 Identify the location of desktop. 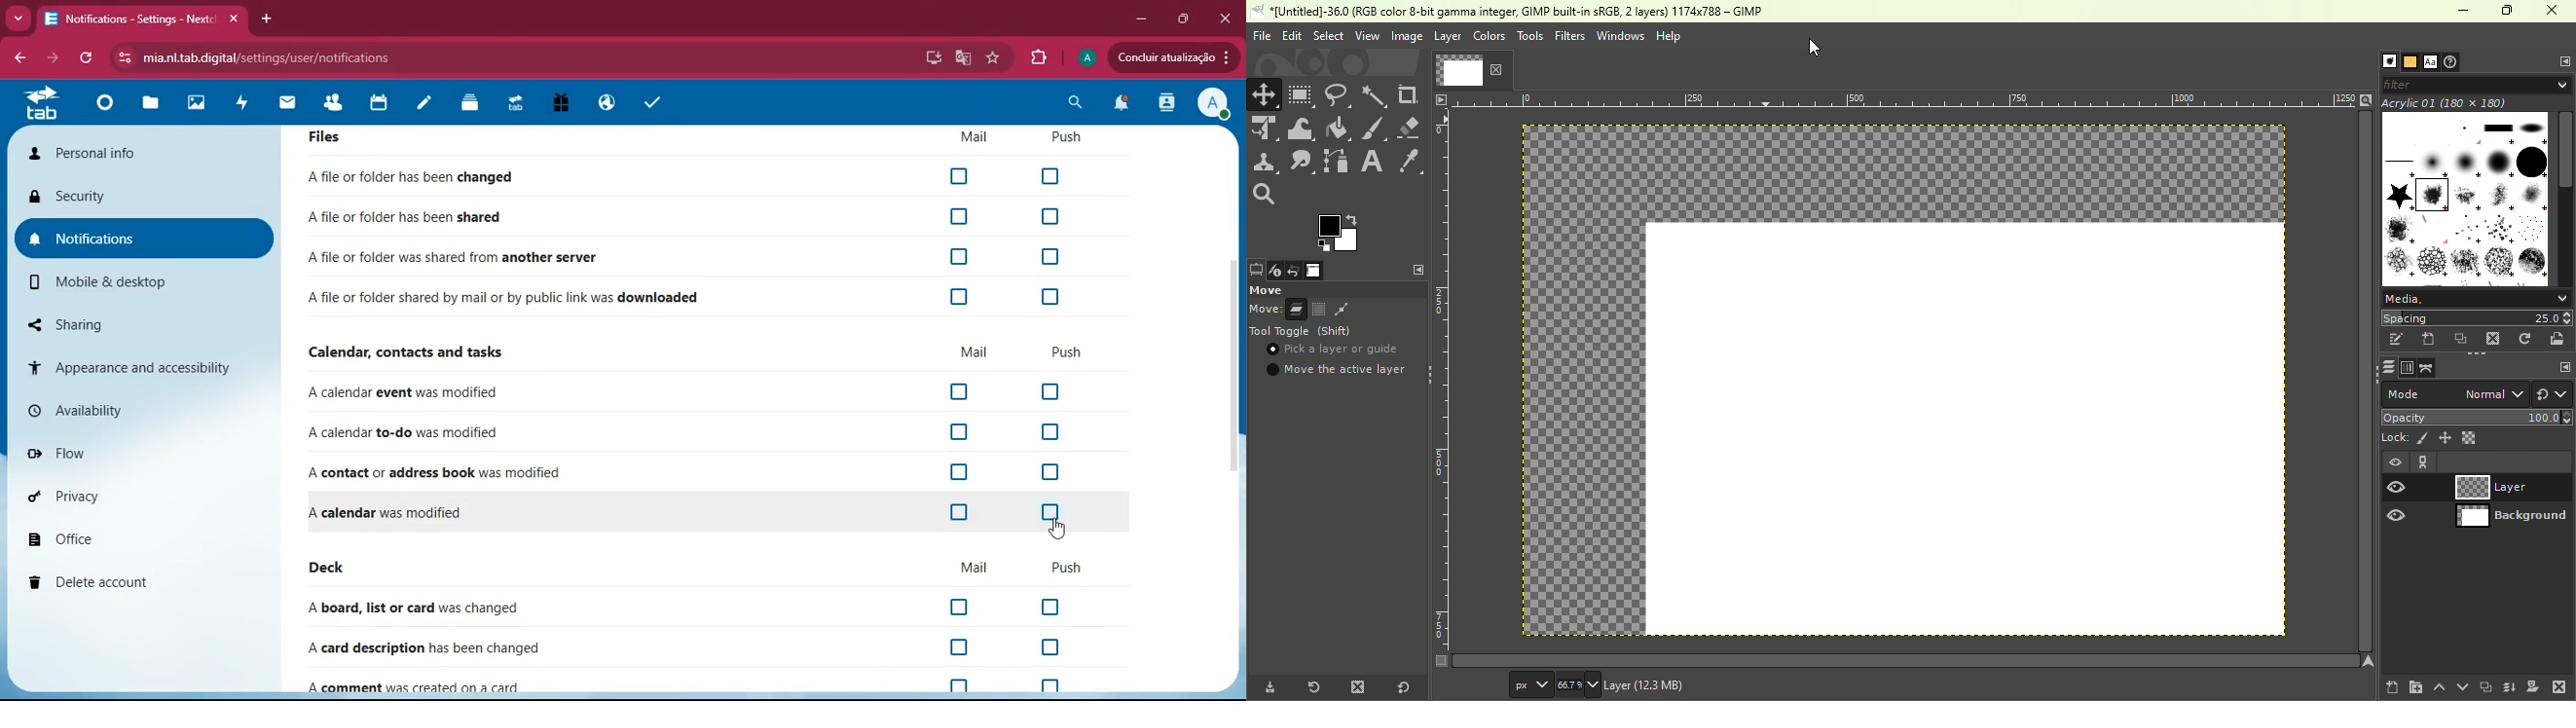
(931, 59).